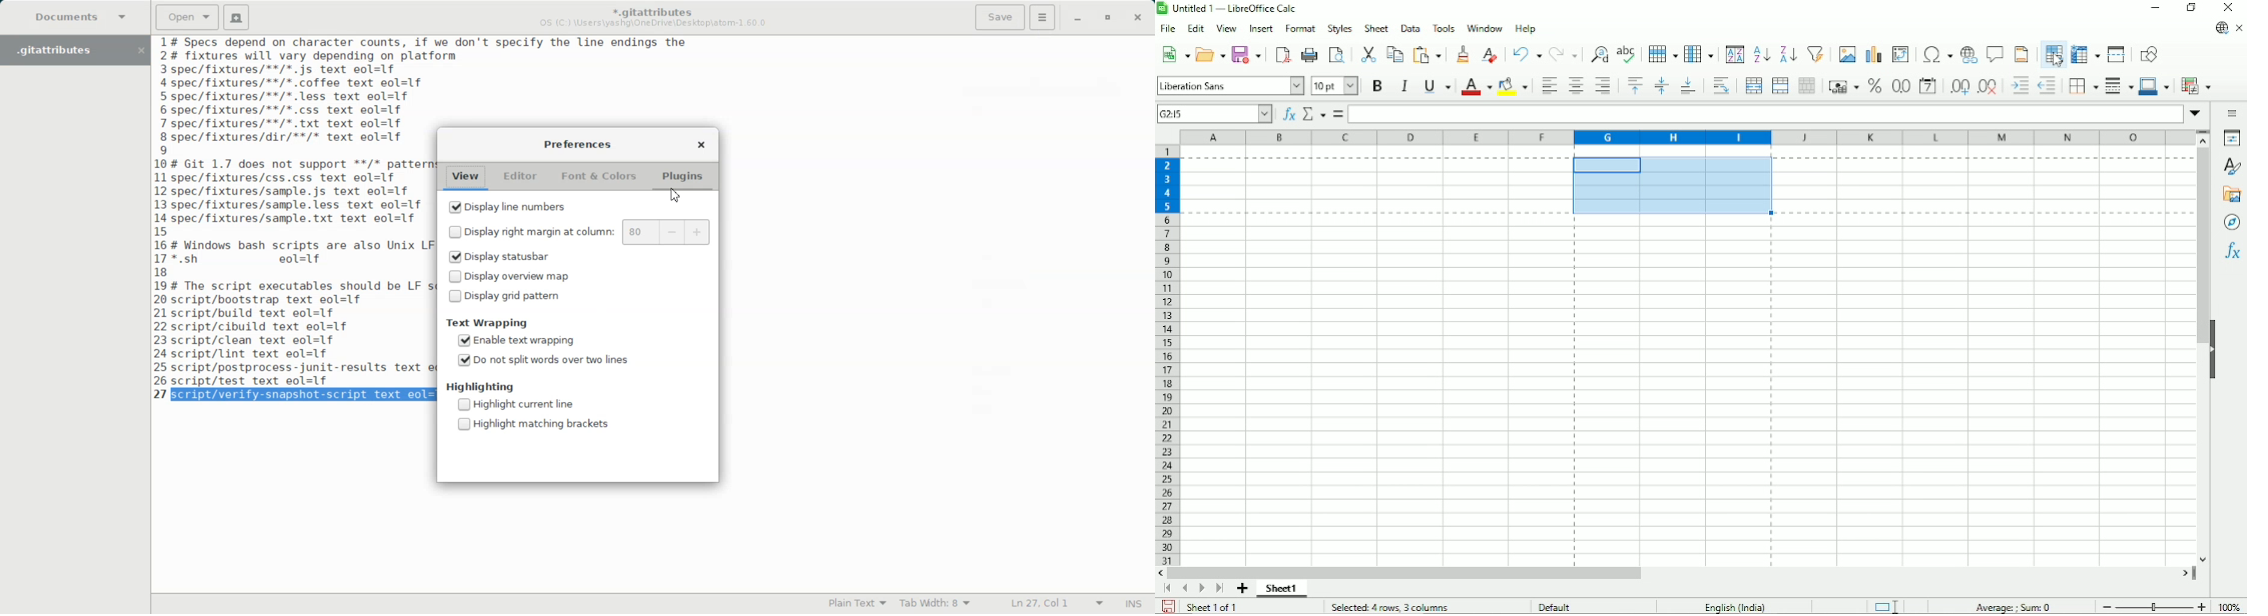 This screenshot has width=2268, height=616. Describe the element at coordinates (1226, 29) in the screenshot. I see `View` at that location.